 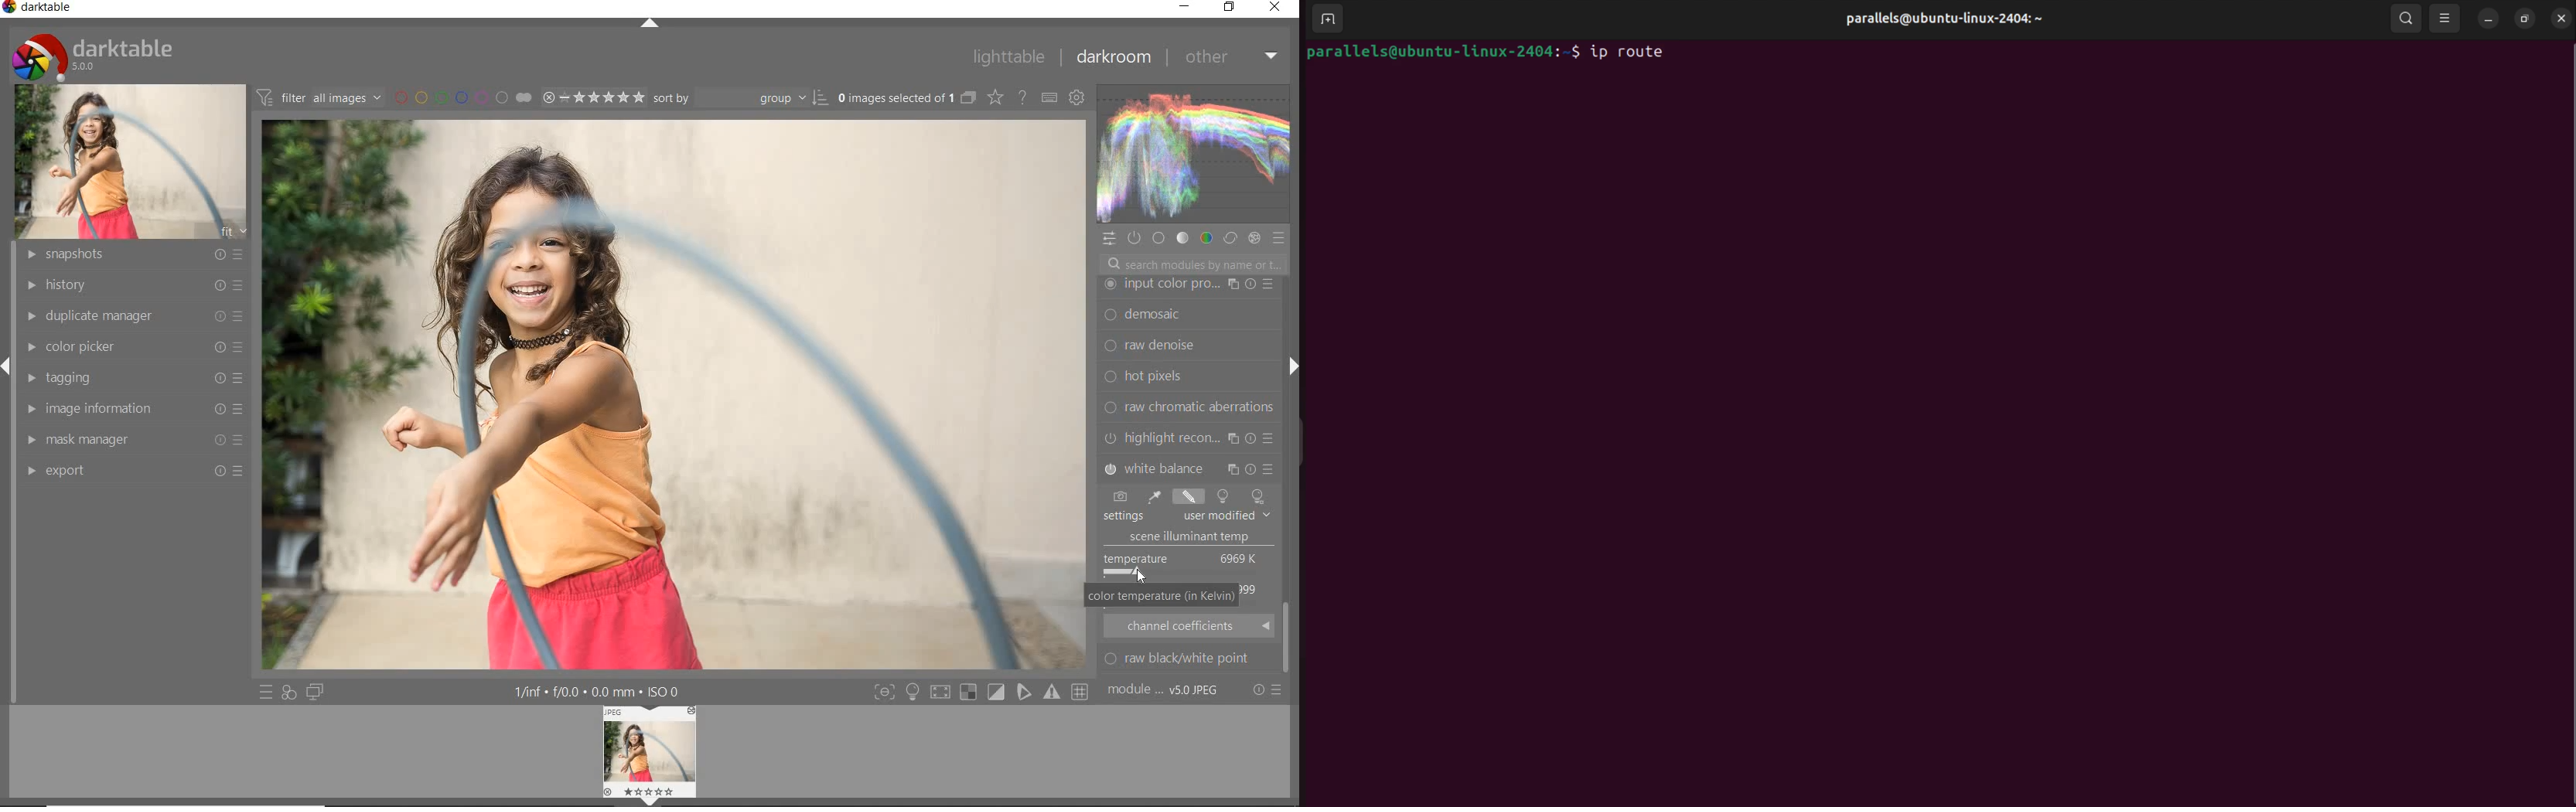 I want to click on watermark, so click(x=1188, y=284).